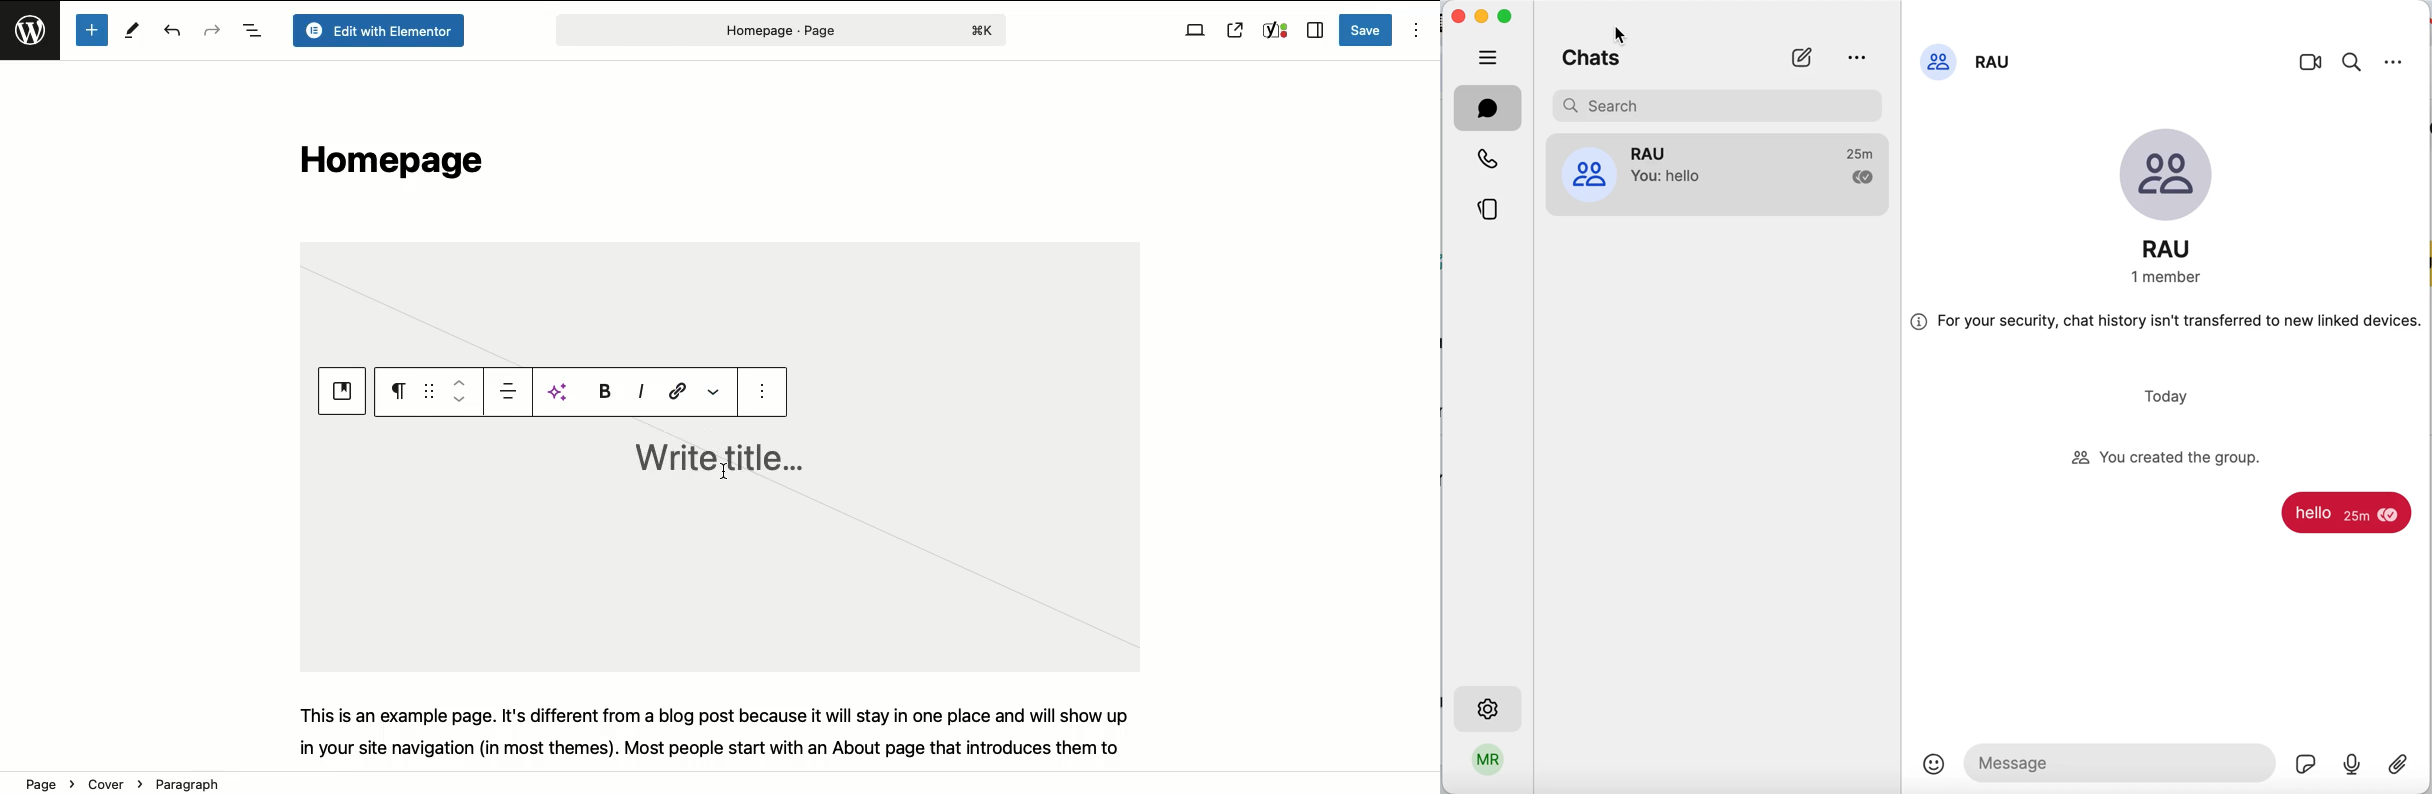  Describe the element at coordinates (1489, 211) in the screenshot. I see `stories` at that location.